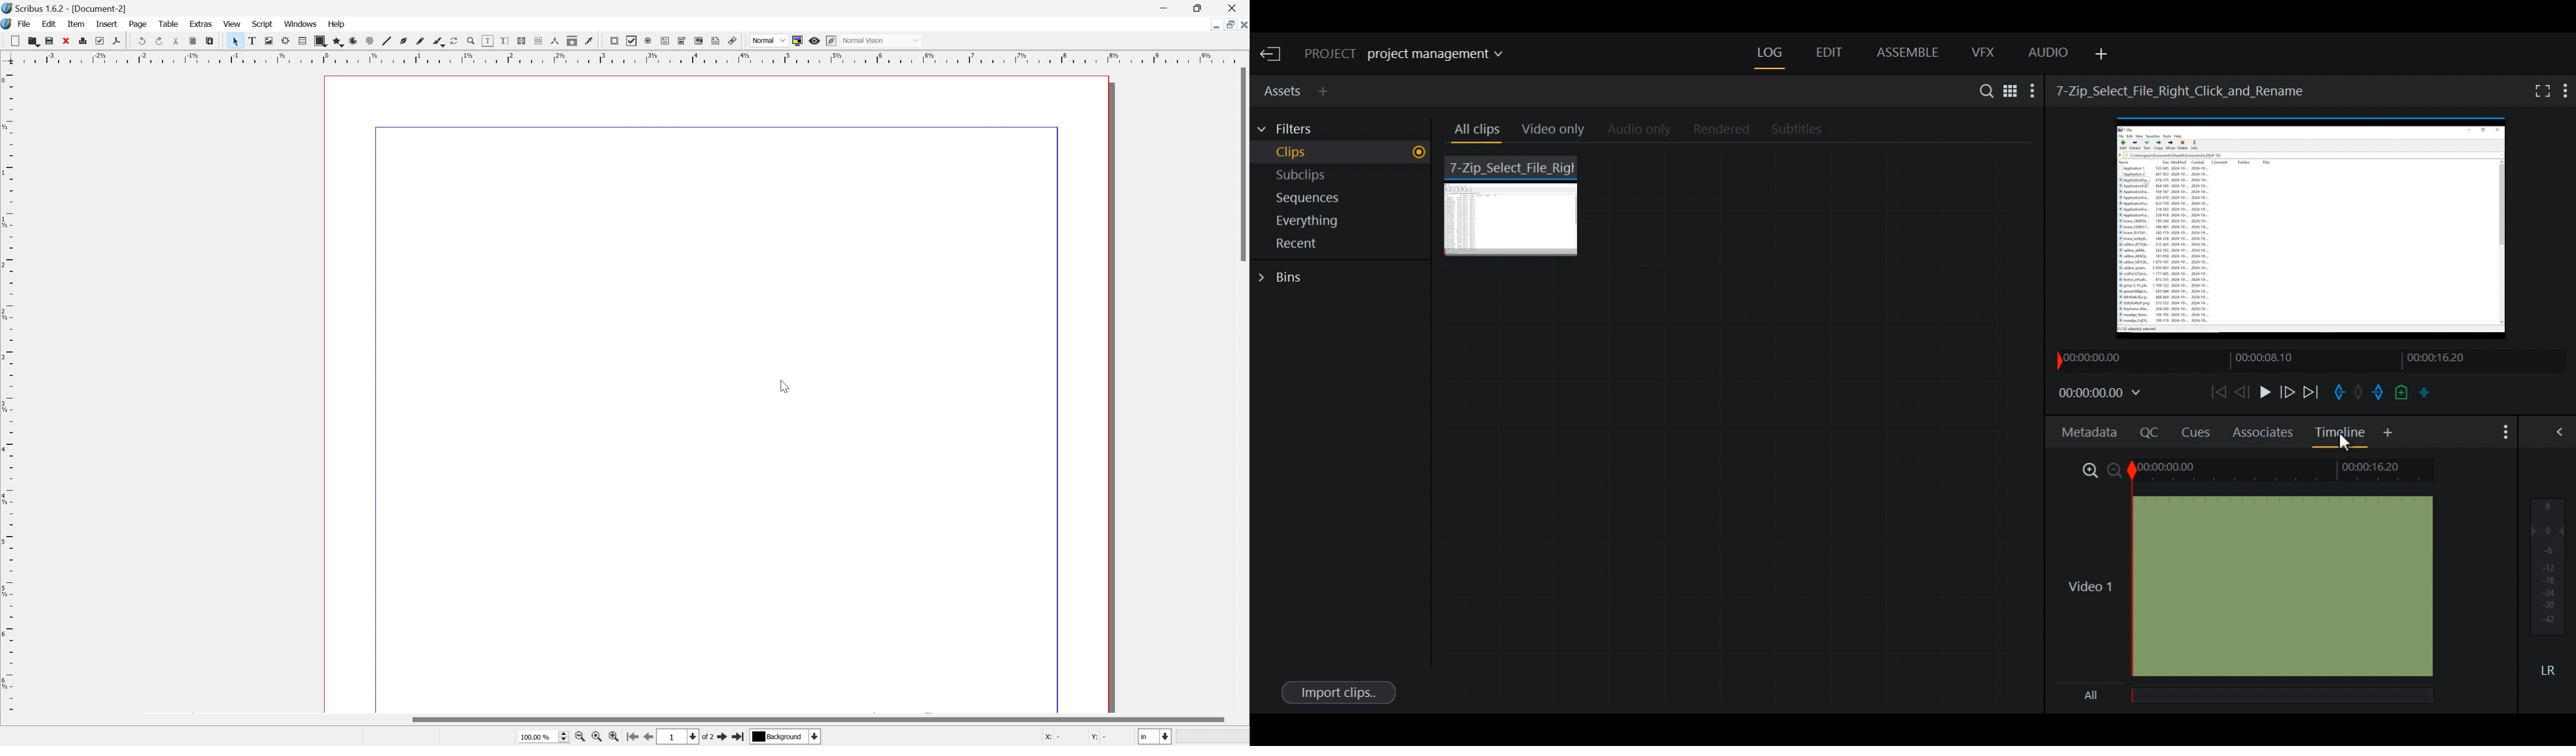  I want to click on Timeline Indicator, so click(2133, 584).